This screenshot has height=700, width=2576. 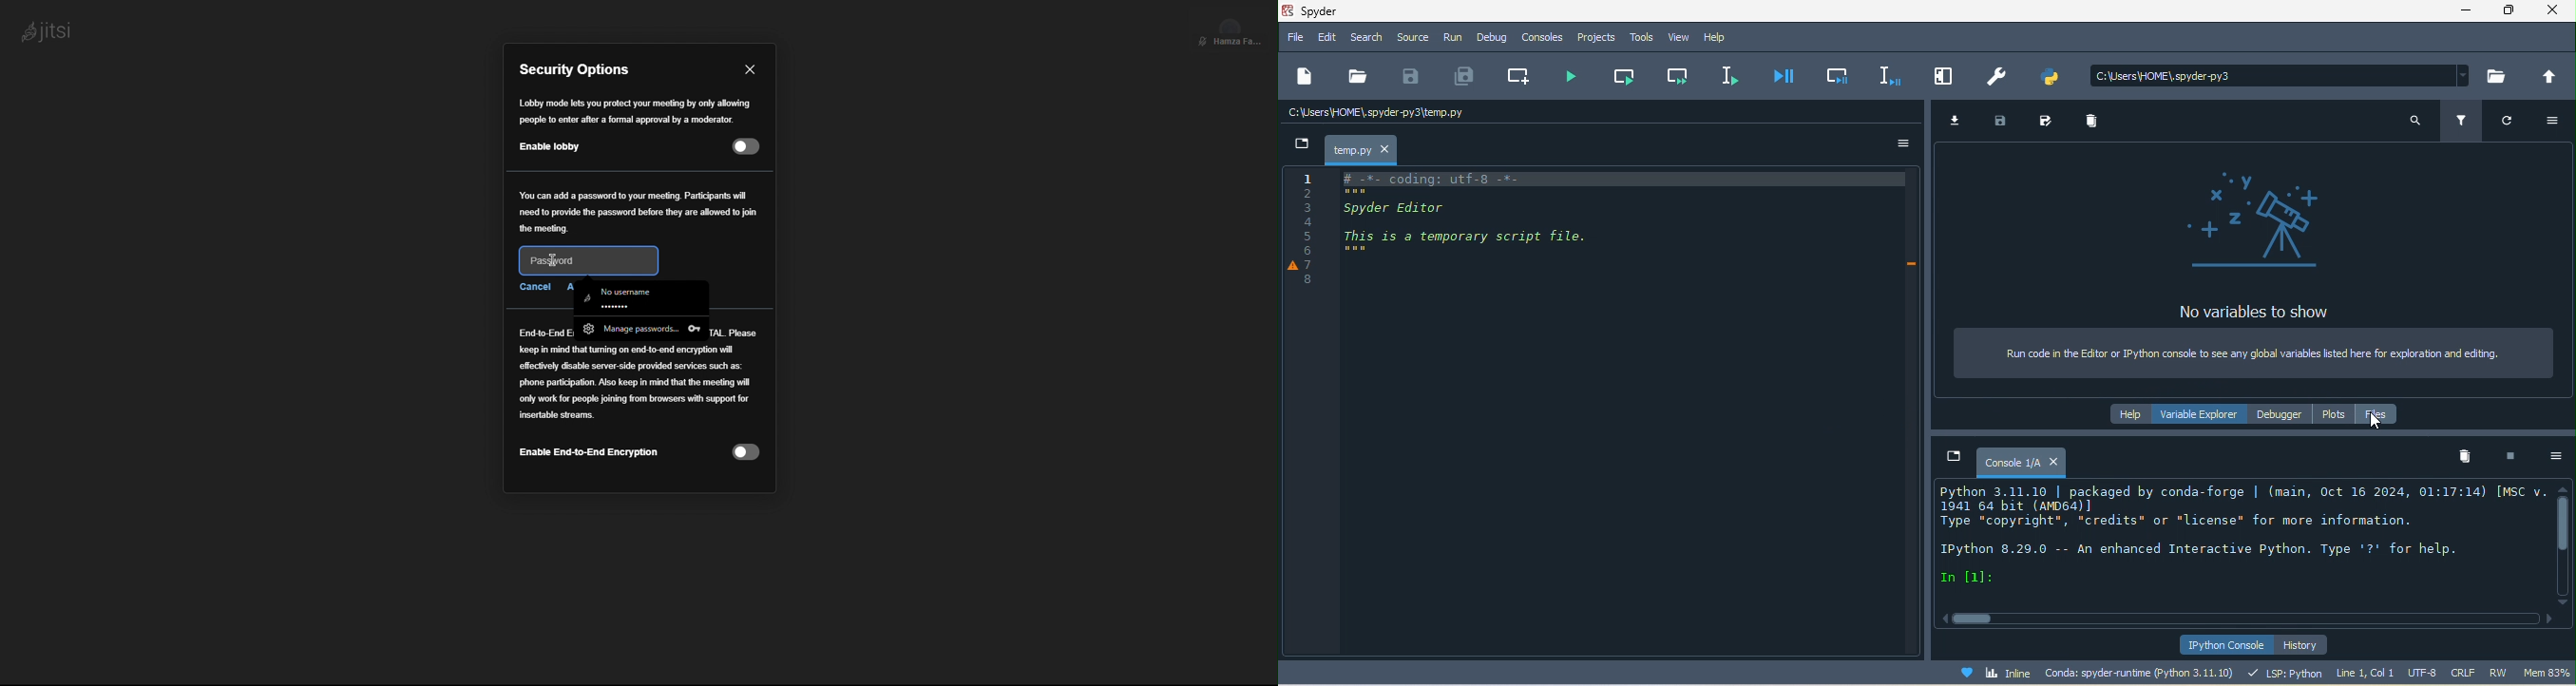 What do you see at coordinates (2283, 416) in the screenshot?
I see `debugger` at bounding box center [2283, 416].